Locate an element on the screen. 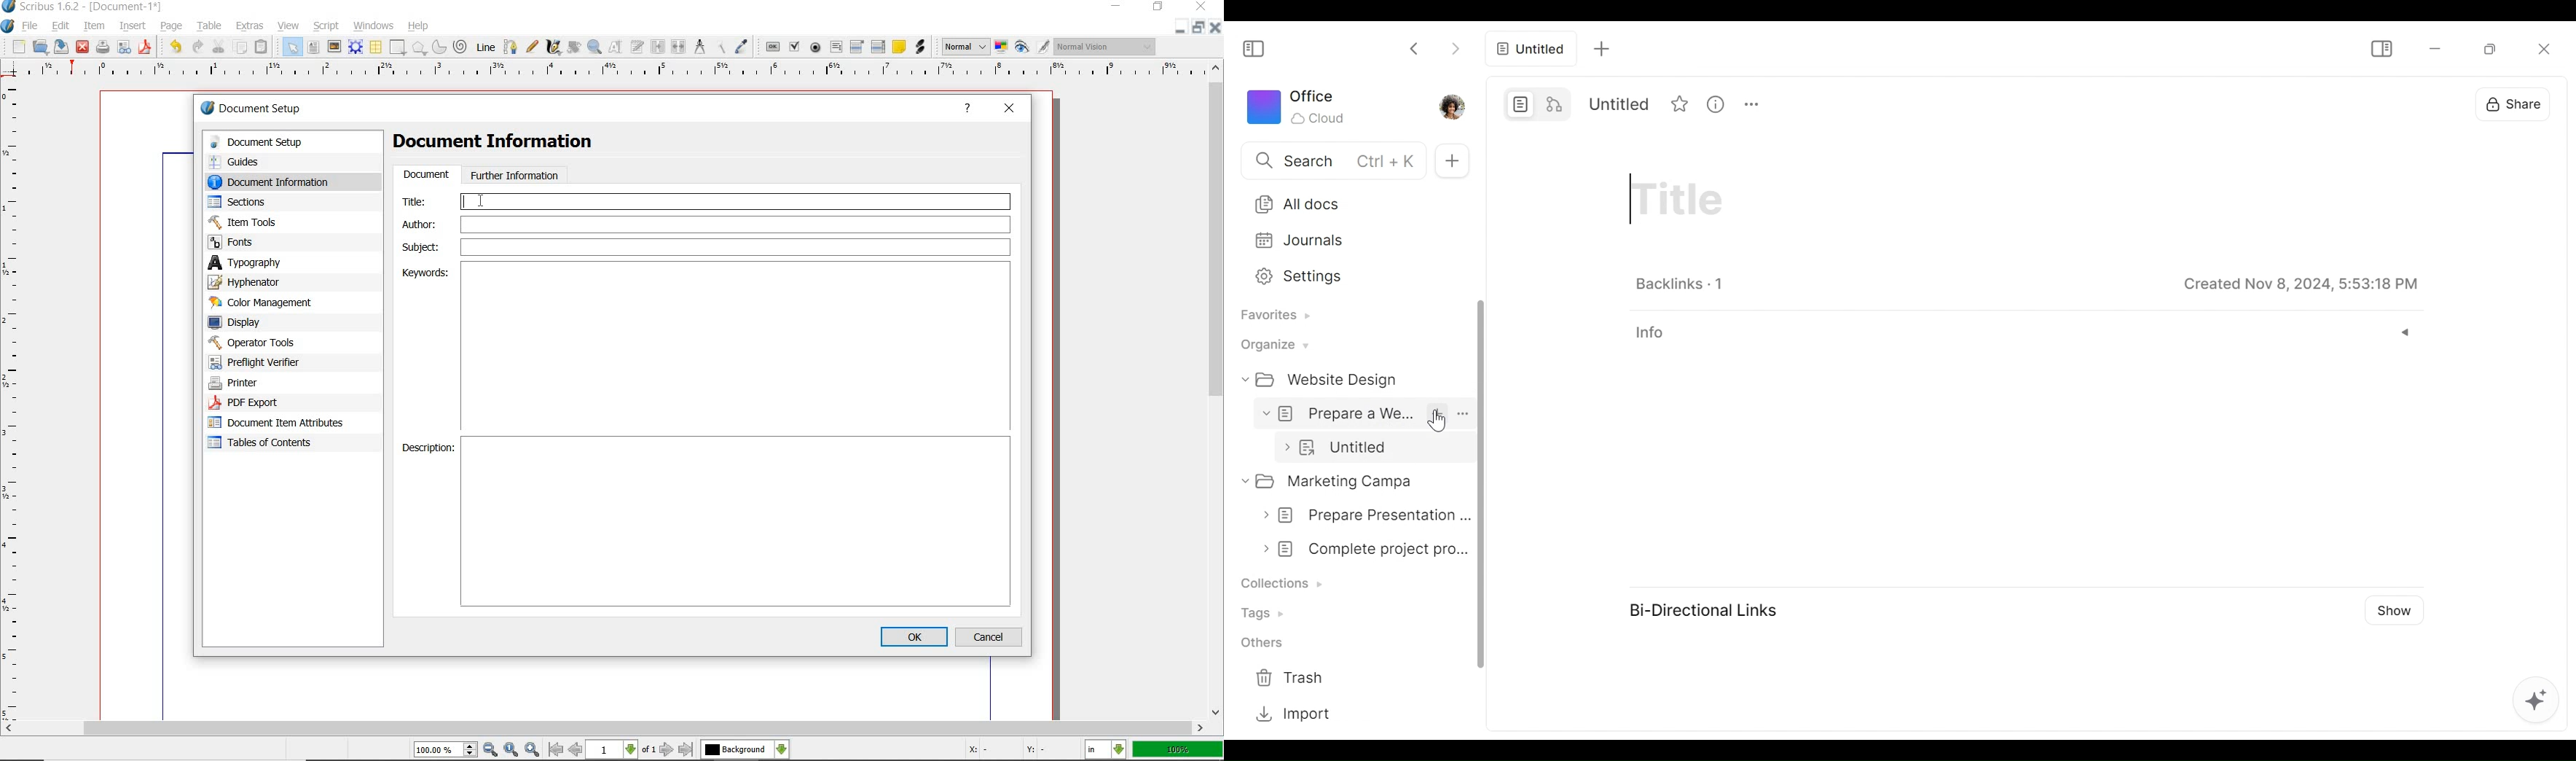 This screenshot has width=2576, height=784. toggle color management is located at coordinates (1001, 47).